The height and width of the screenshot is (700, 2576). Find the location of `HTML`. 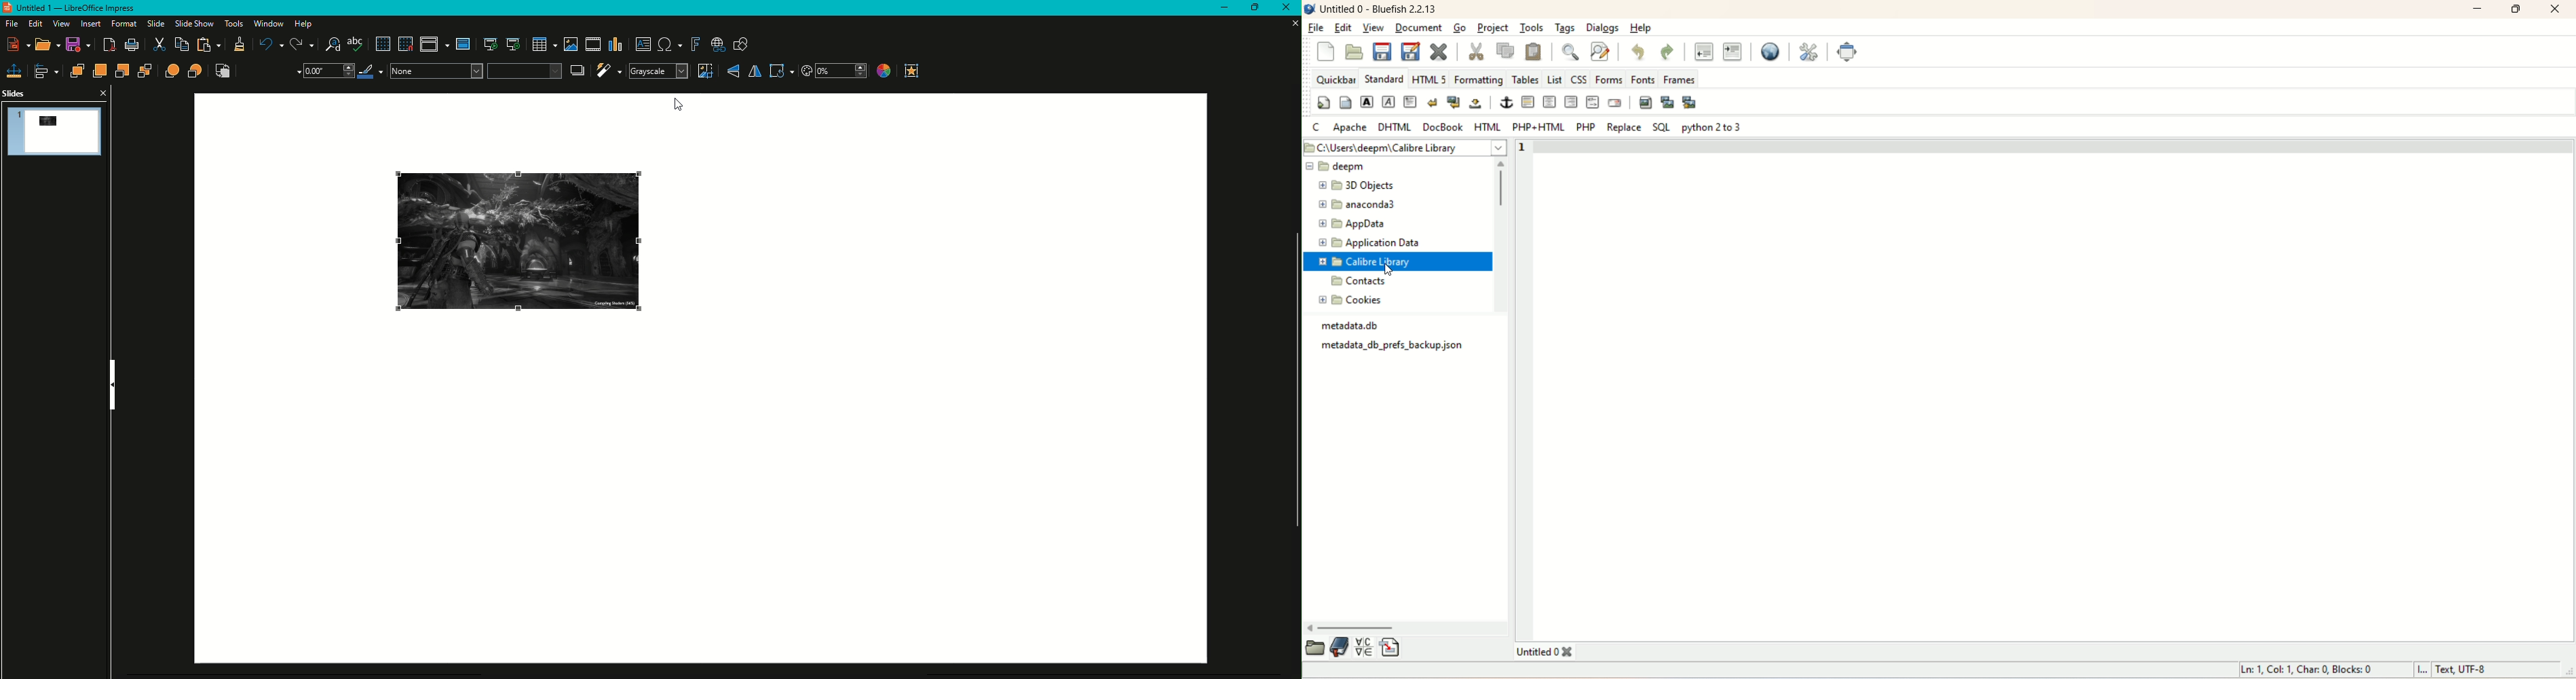

HTML is located at coordinates (1487, 126).